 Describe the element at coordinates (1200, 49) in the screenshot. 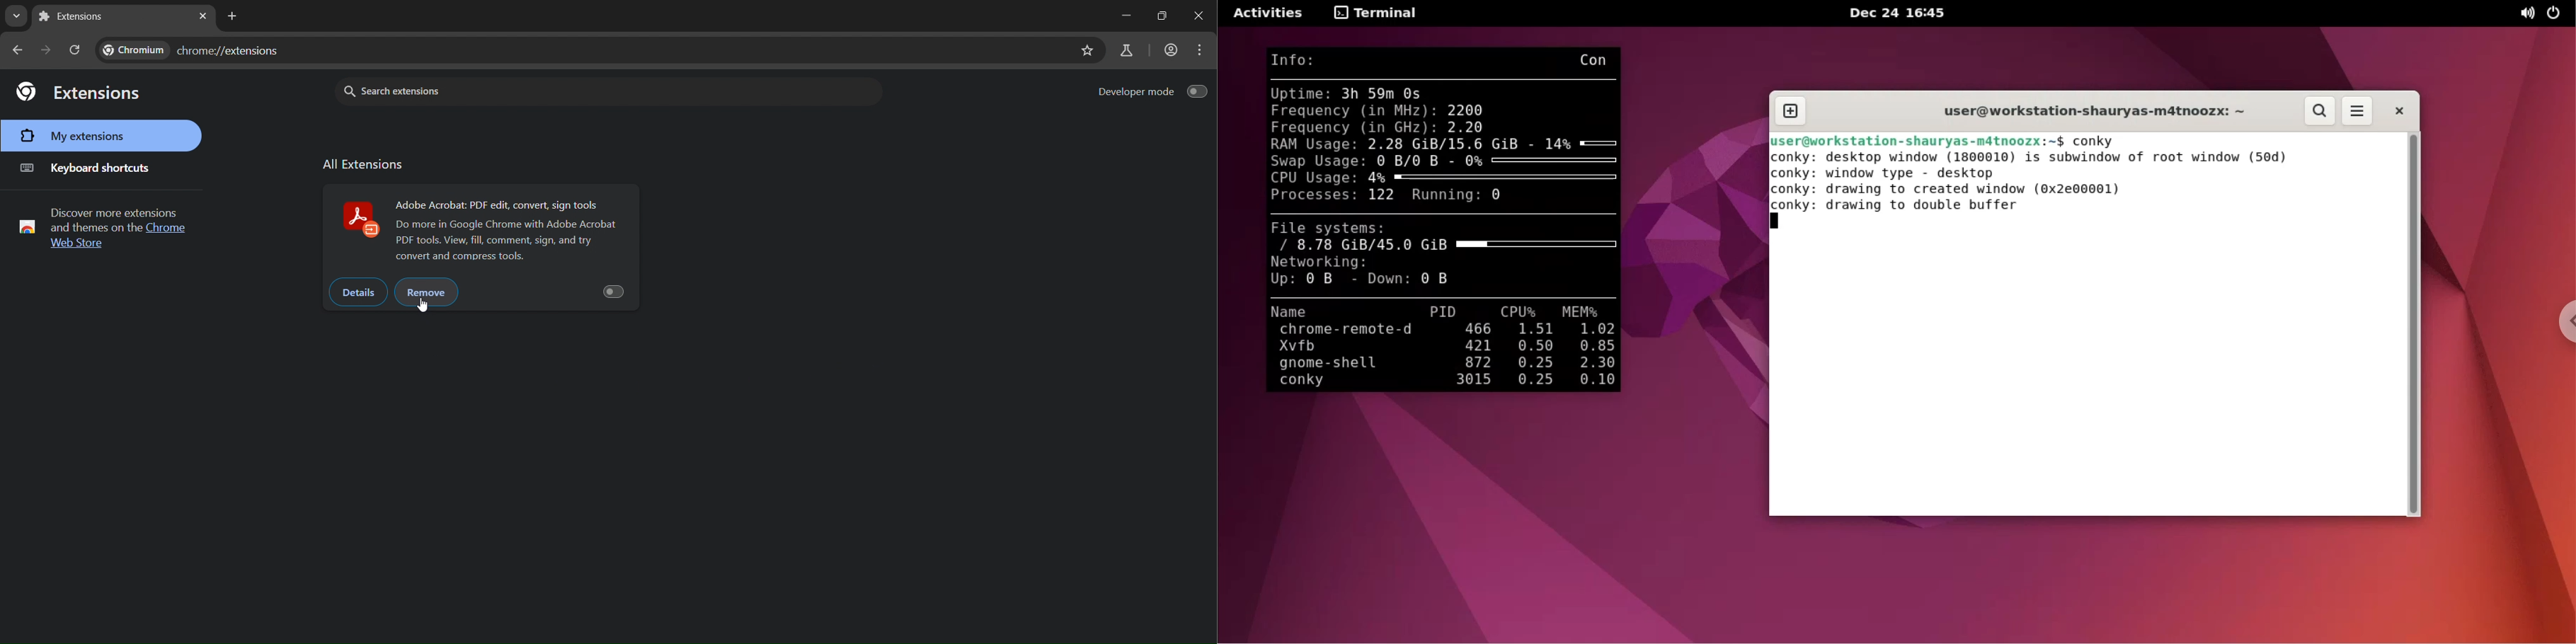

I see `menu` at that location.